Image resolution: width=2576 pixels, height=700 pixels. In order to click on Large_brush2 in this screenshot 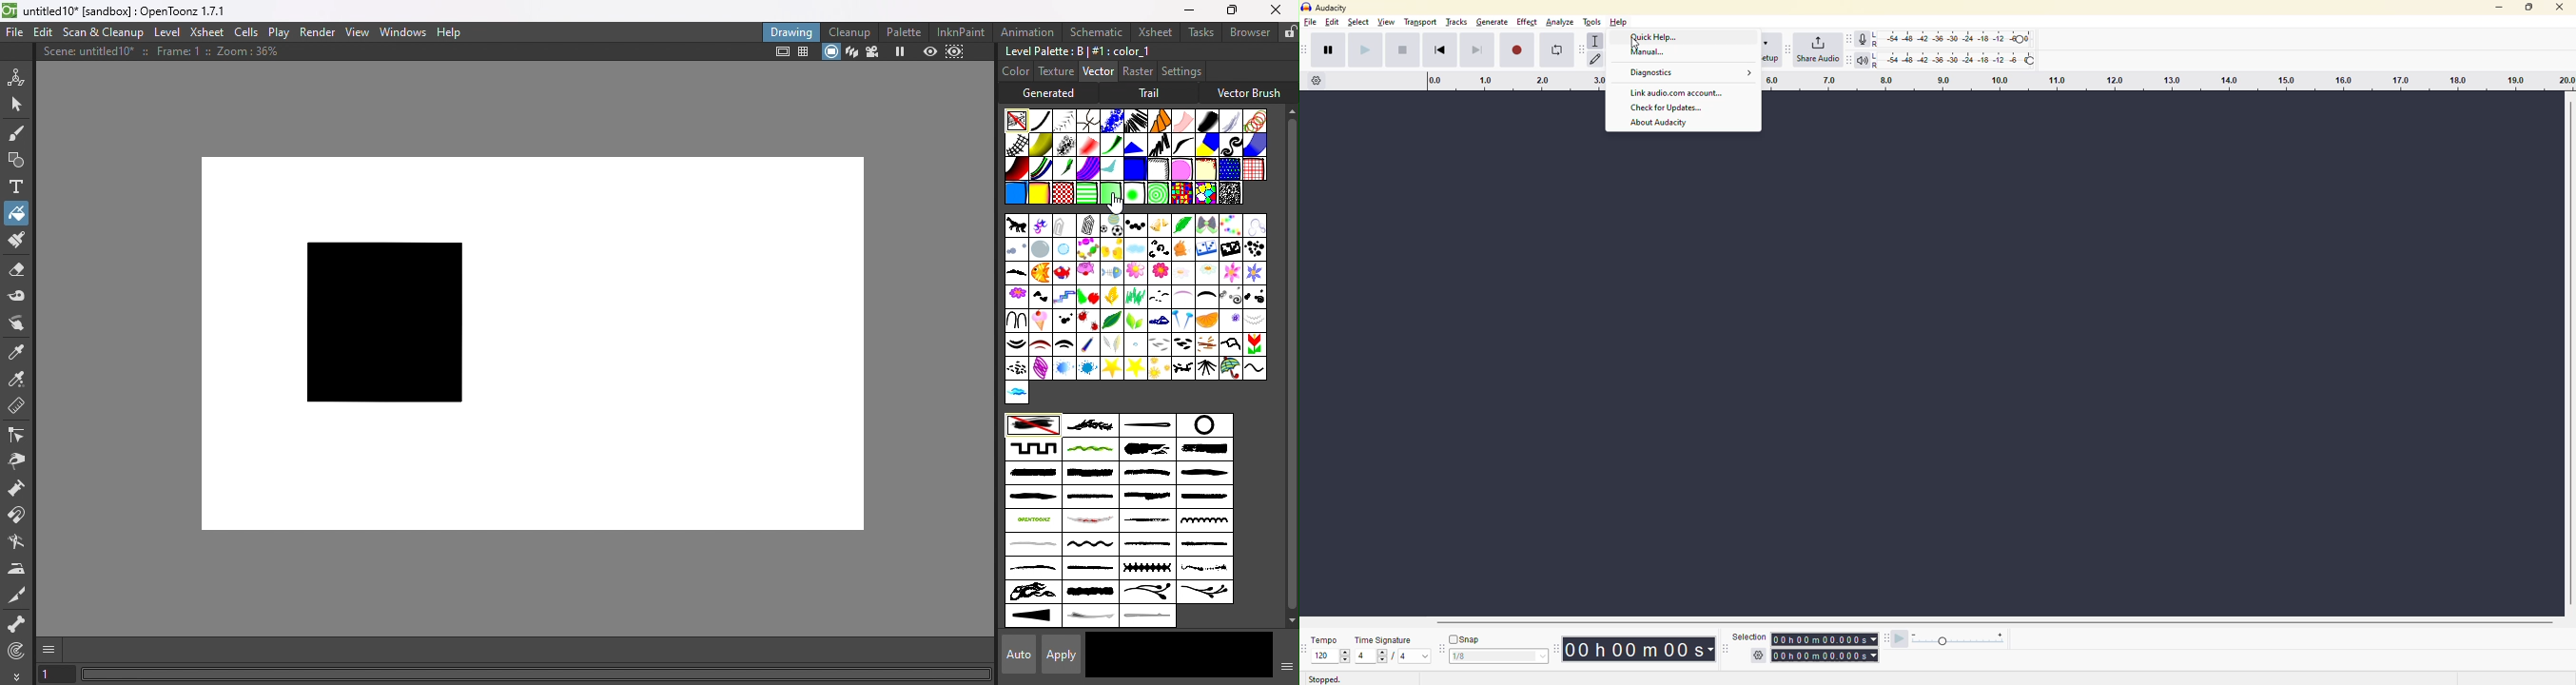, I will do `click(1205, 450)`.